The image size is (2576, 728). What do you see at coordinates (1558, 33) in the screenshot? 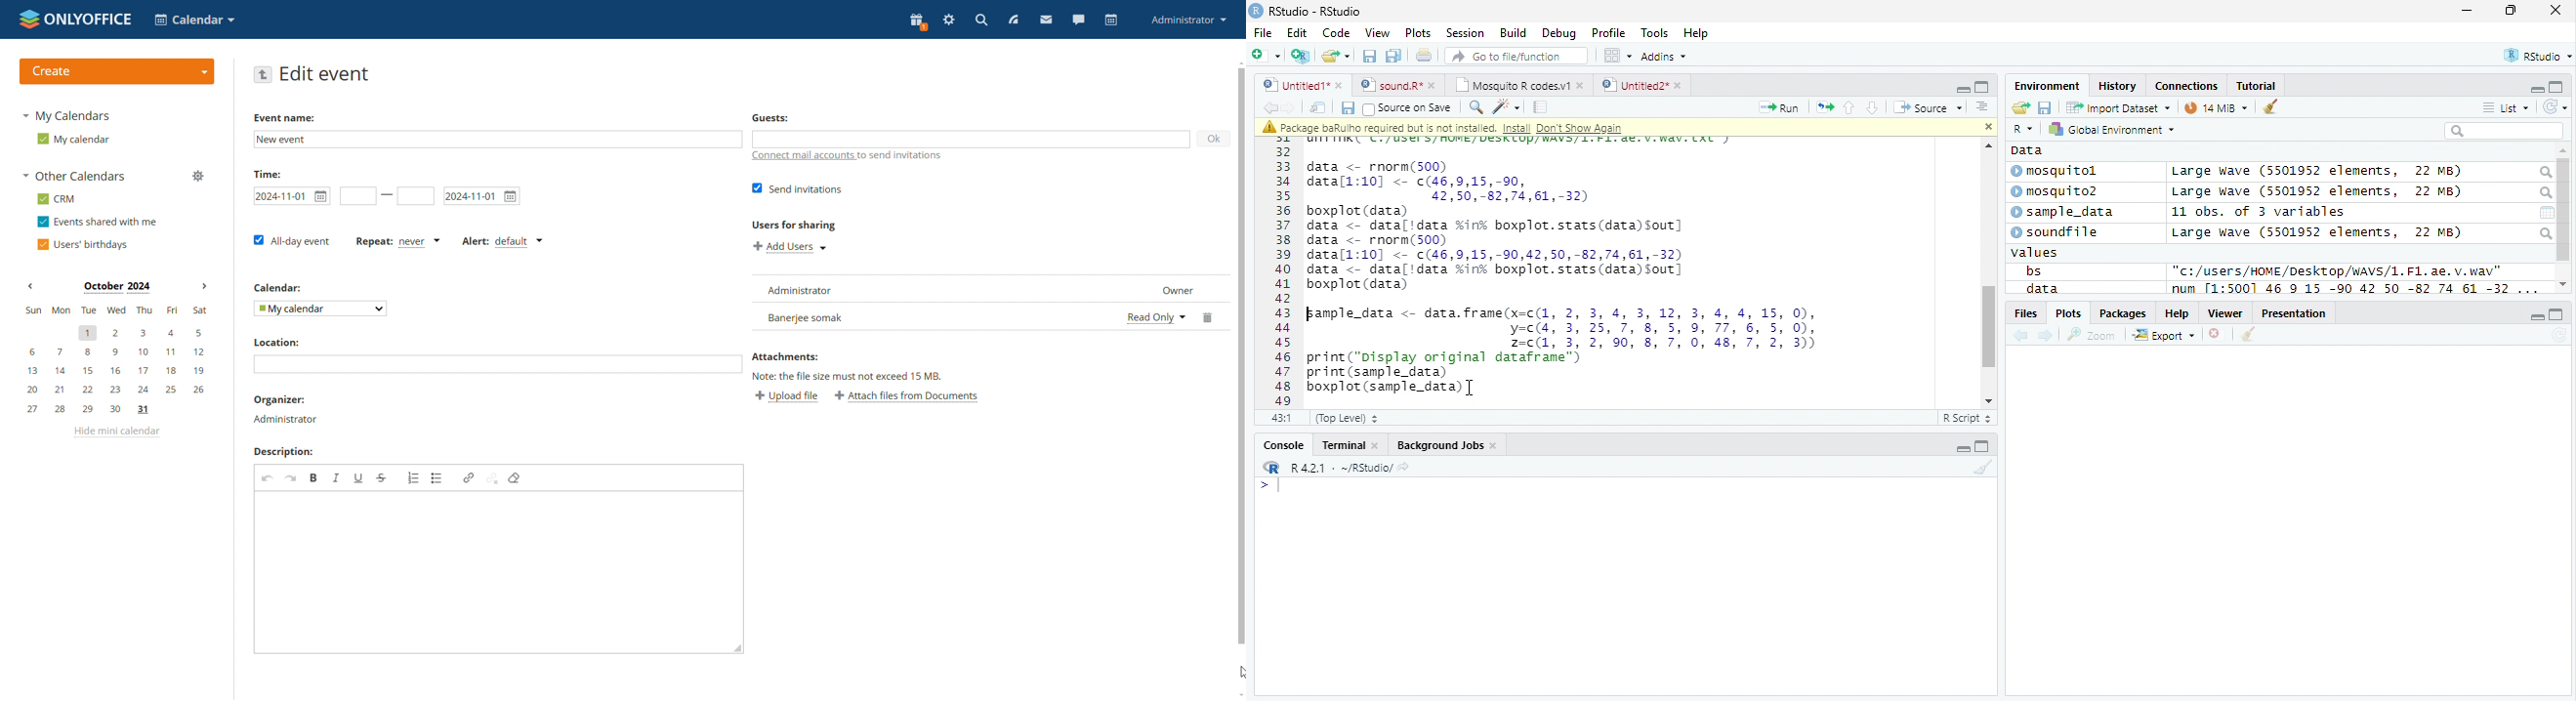
I see `Debug` at bounding box center [1558, 33].